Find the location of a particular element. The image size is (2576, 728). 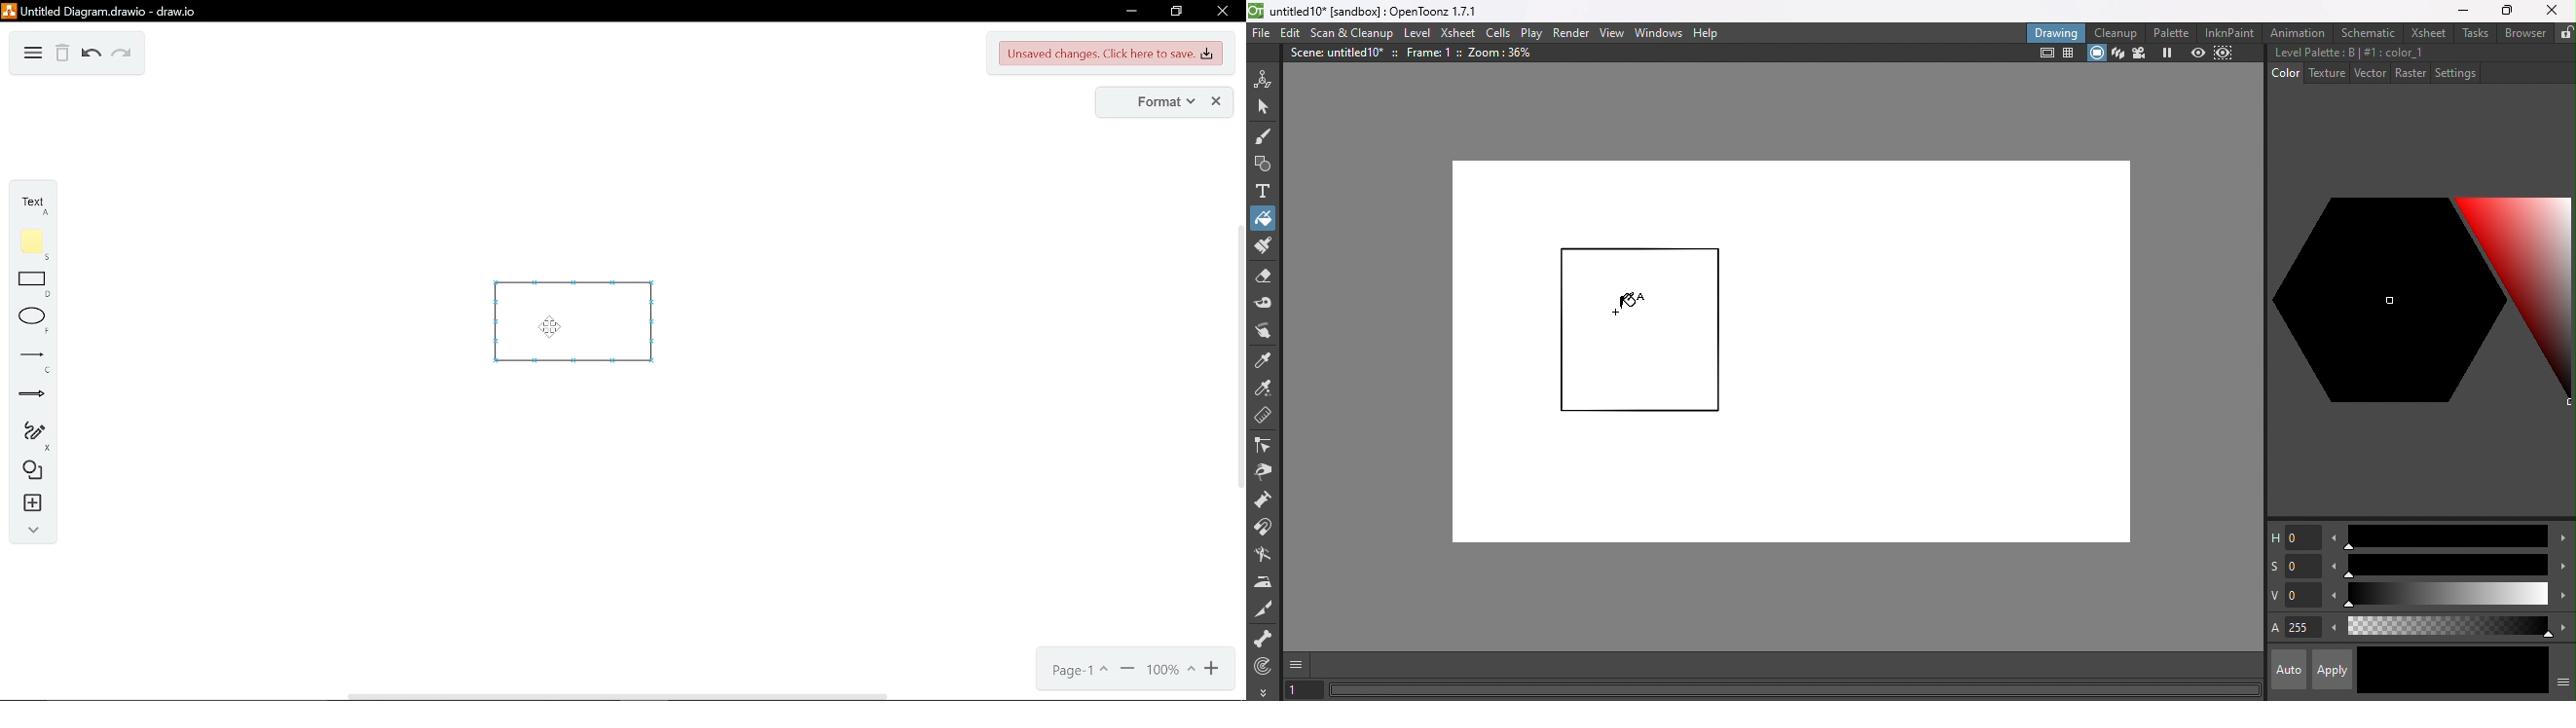

arrows is located at coordinates (33, 396).